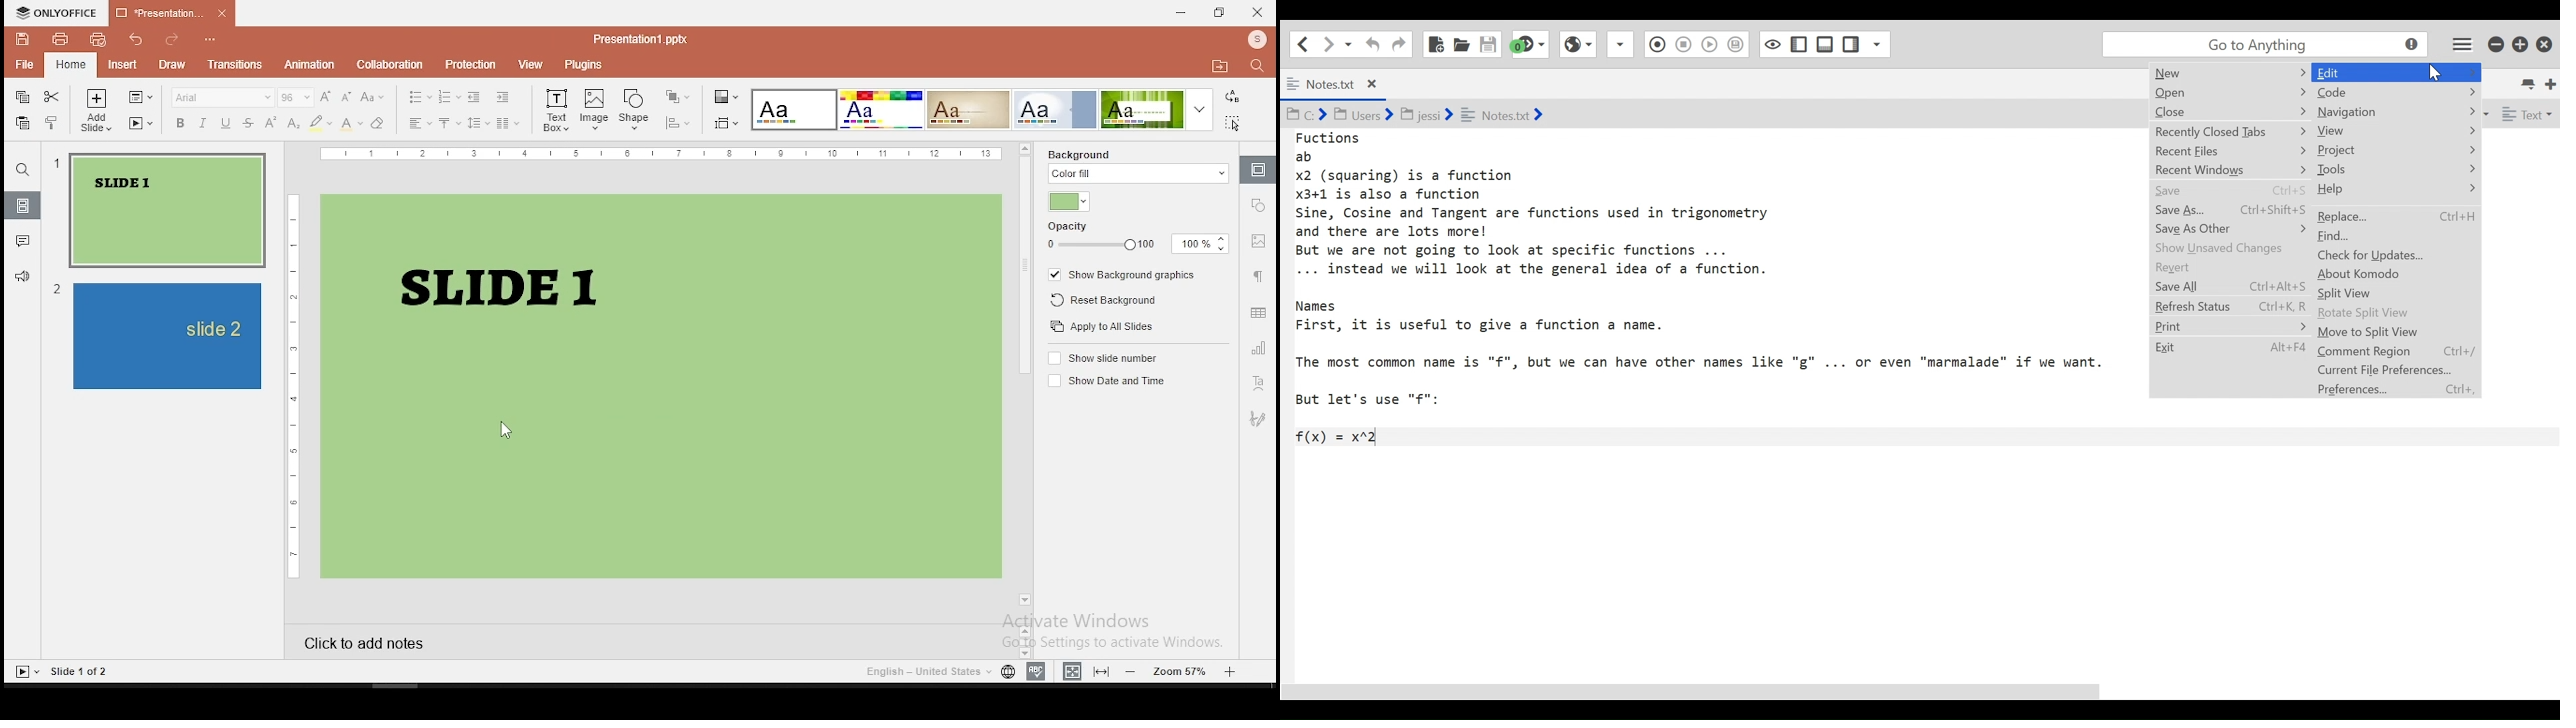 The height and width of the screenshot is (728, 2576). Describe the element at coordinates (24, 124) in the screenshot. I see `paste` at that location.